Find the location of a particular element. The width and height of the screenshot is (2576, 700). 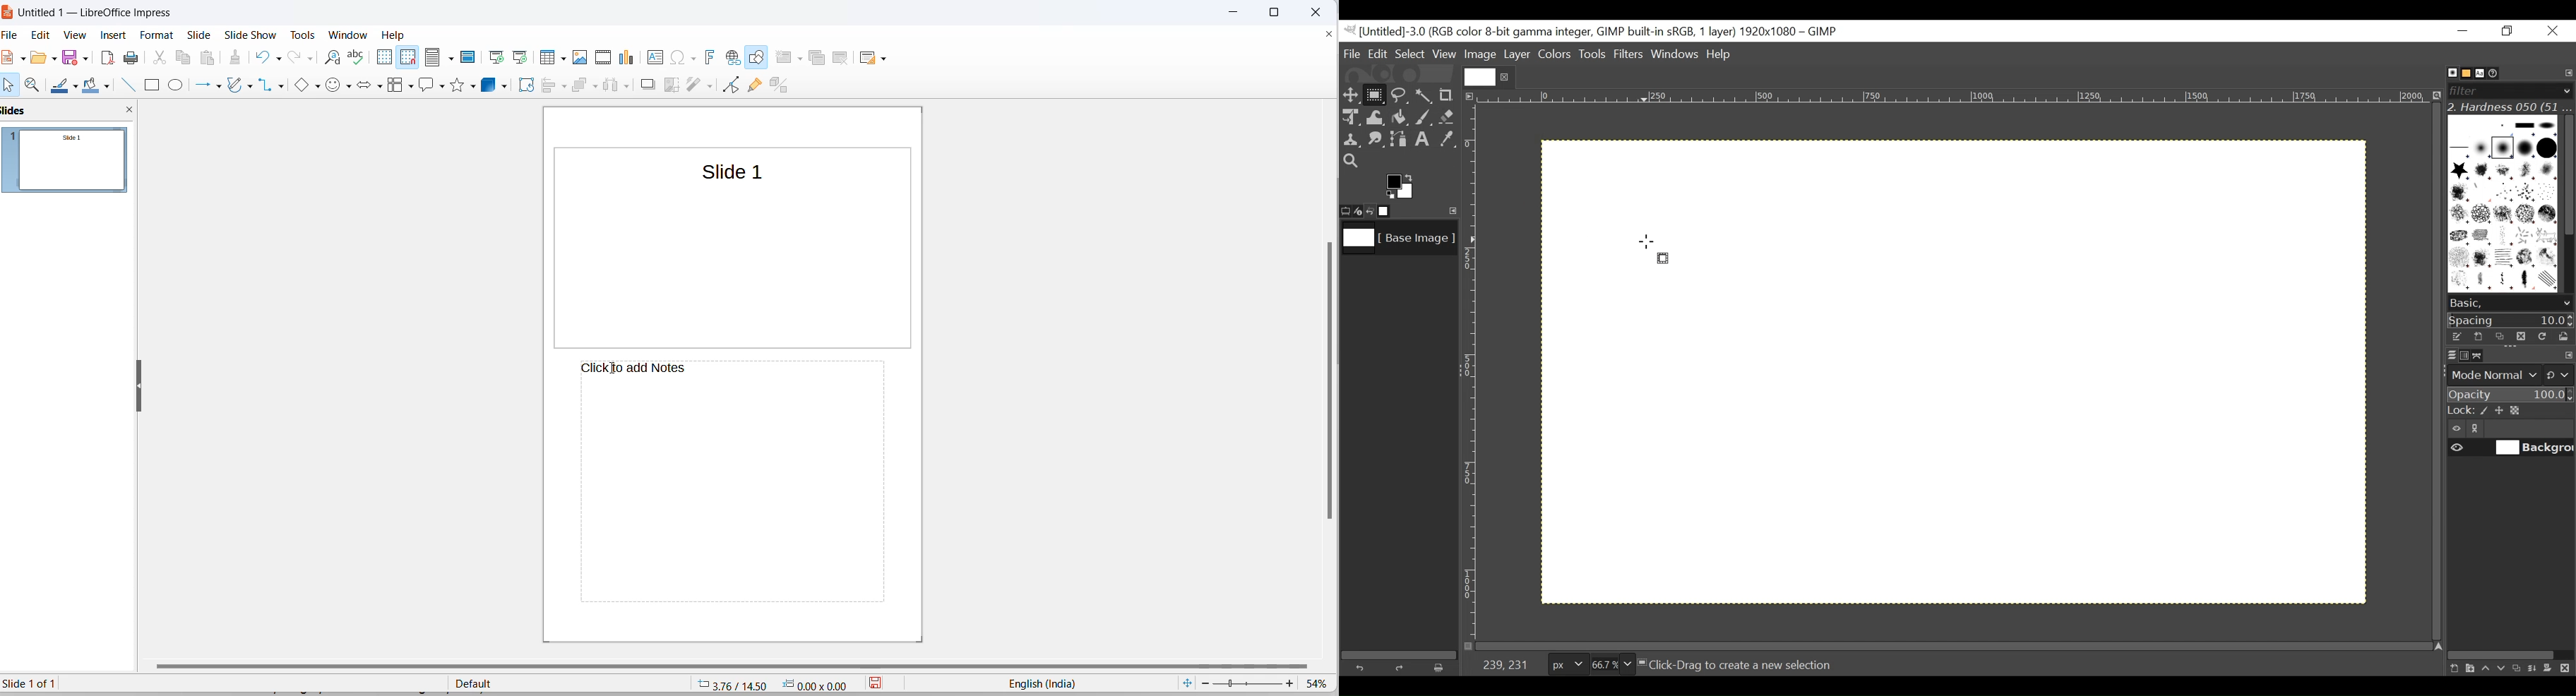

Clone tool is located at coordinates (1351, 140).